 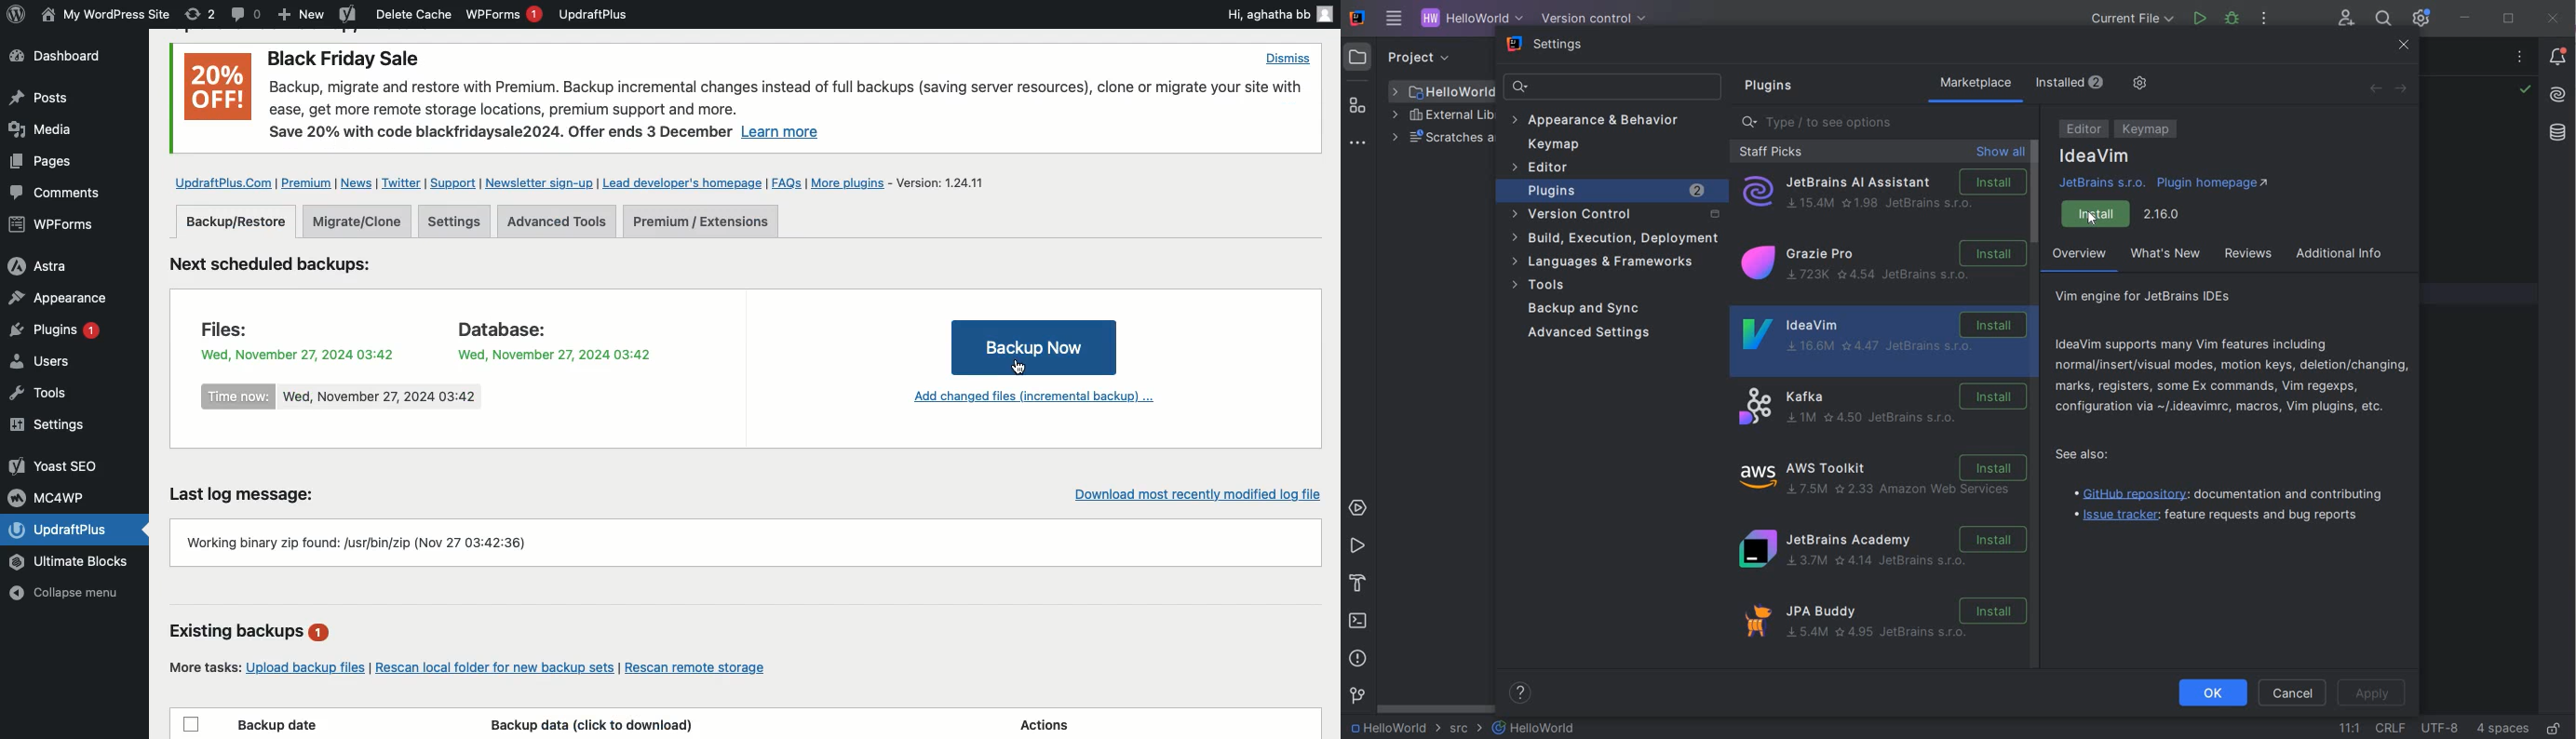 I want to click on version control, so click(x=1613, y=214).